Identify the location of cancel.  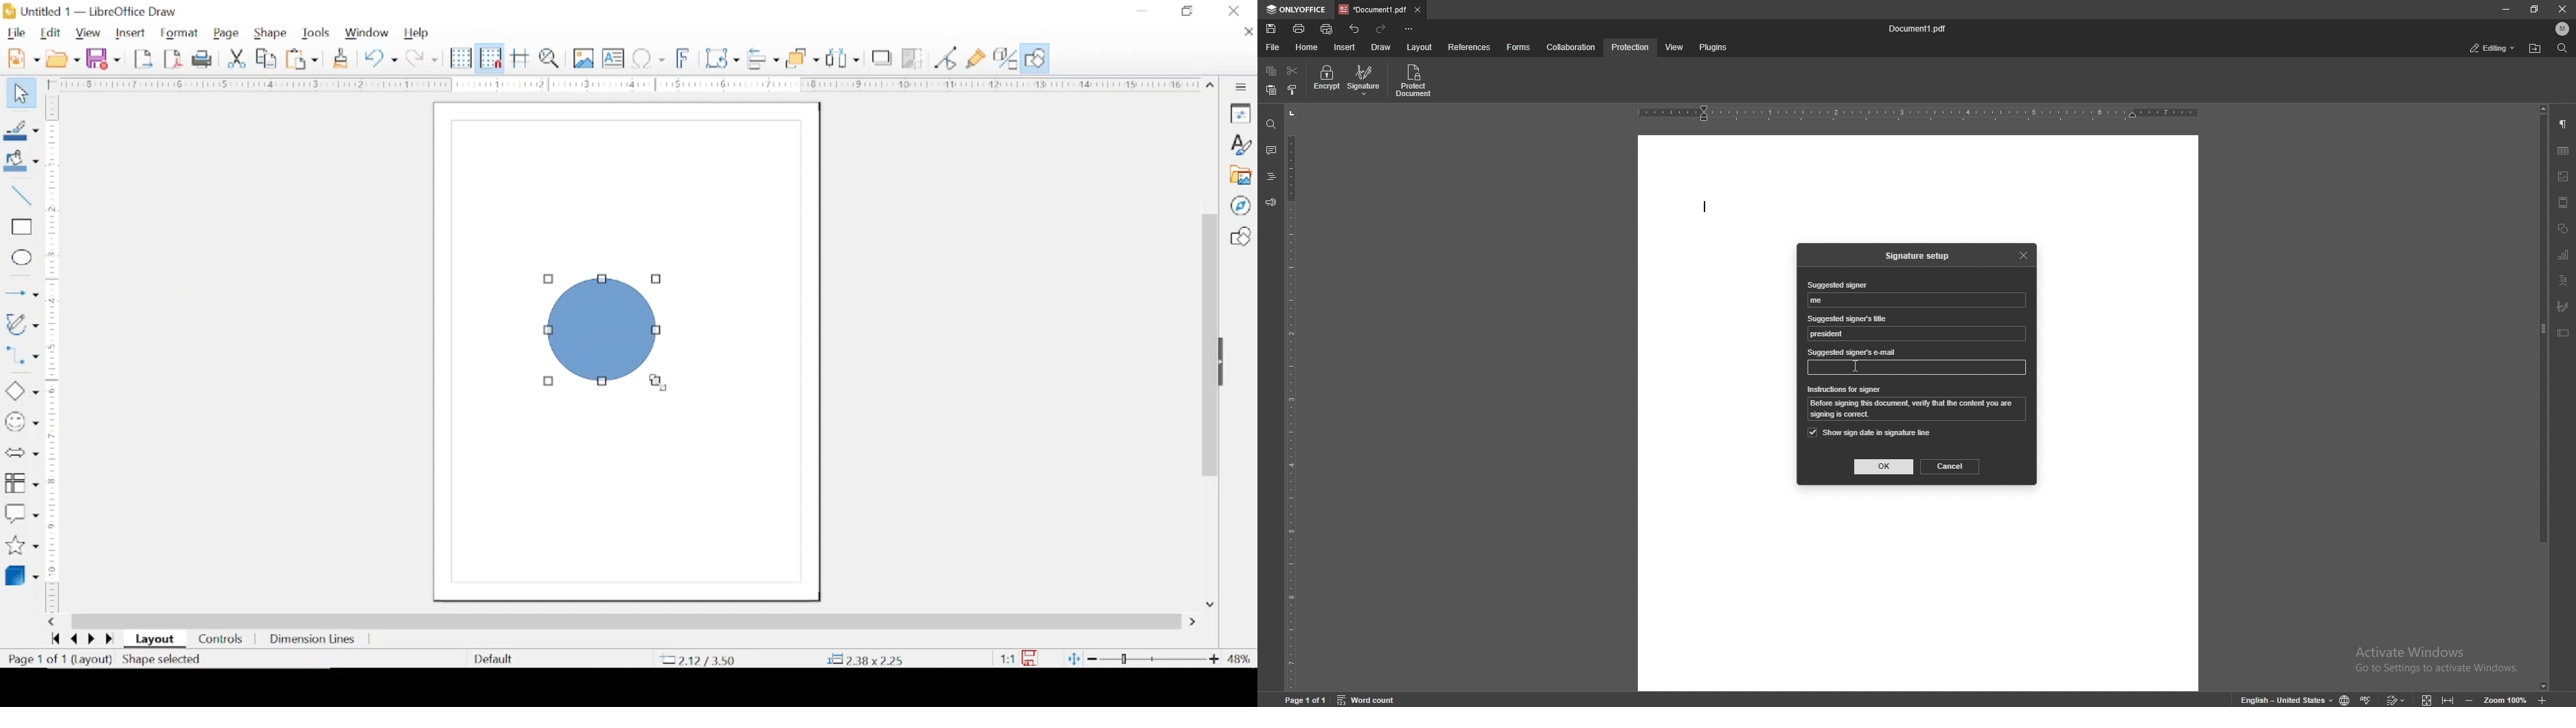
(1950, 466).